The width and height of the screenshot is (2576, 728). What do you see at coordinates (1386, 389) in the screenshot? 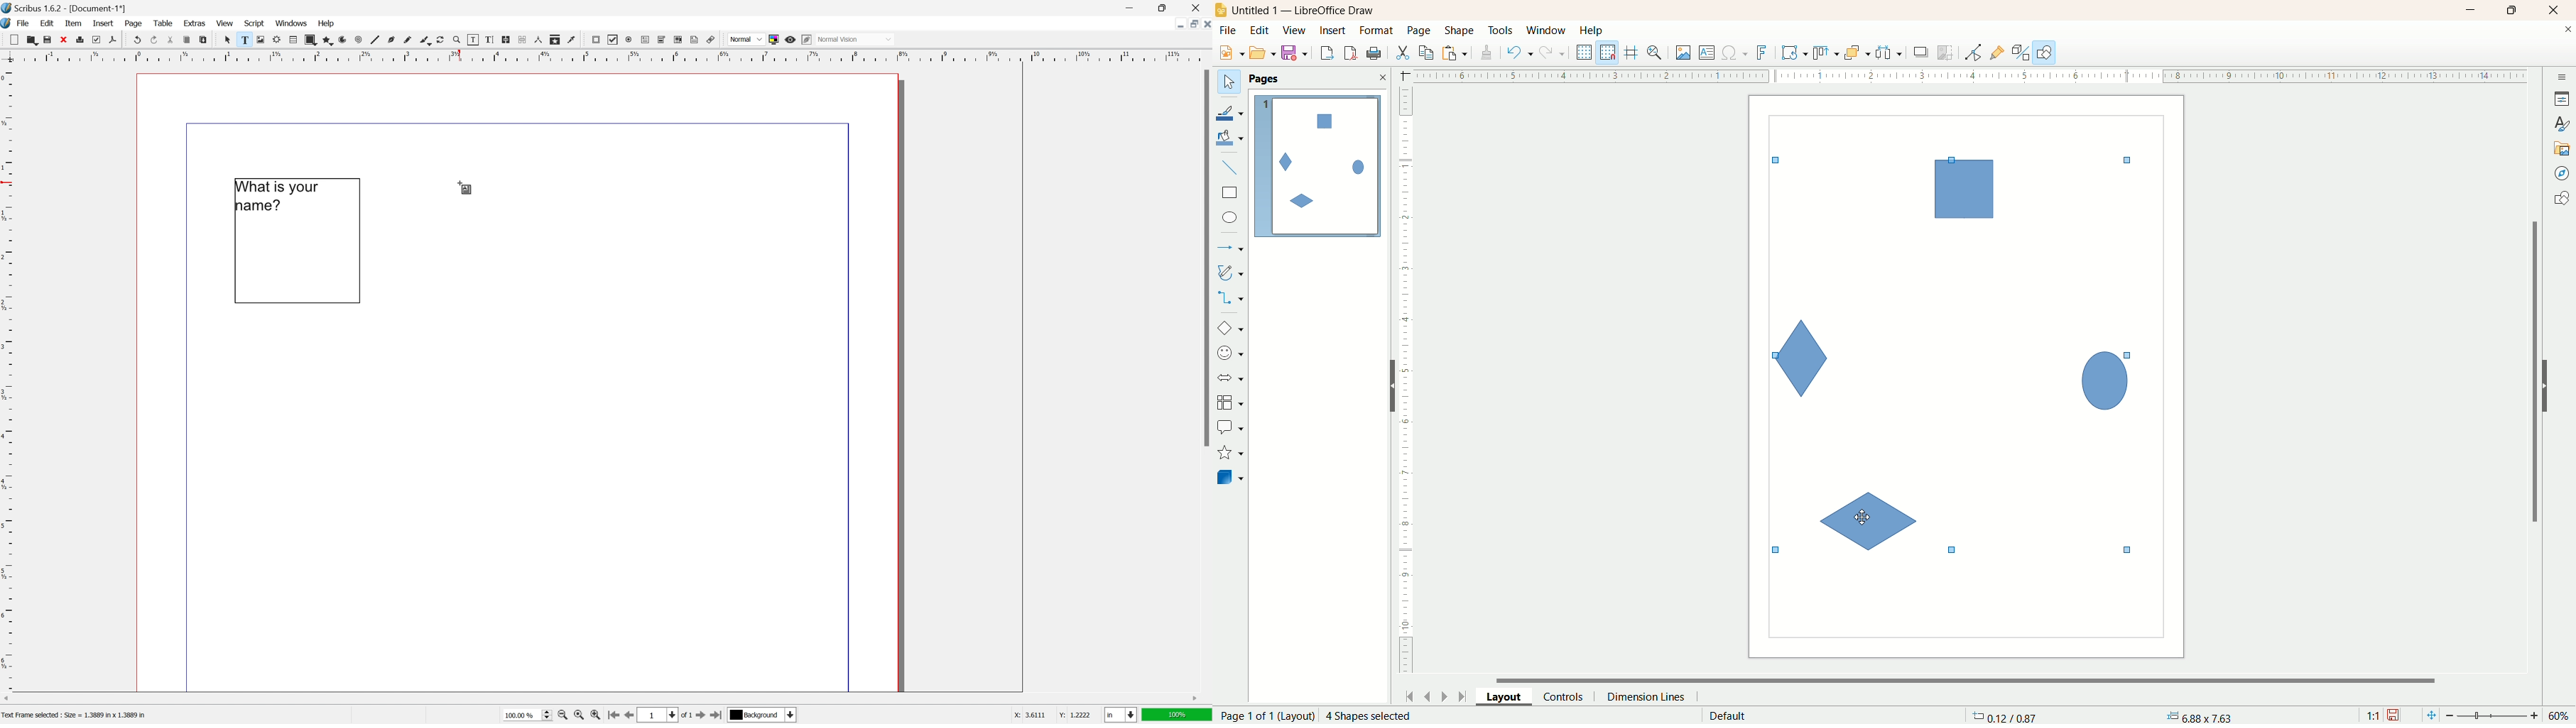
I see `hide` at bounding box center [1386, 389].